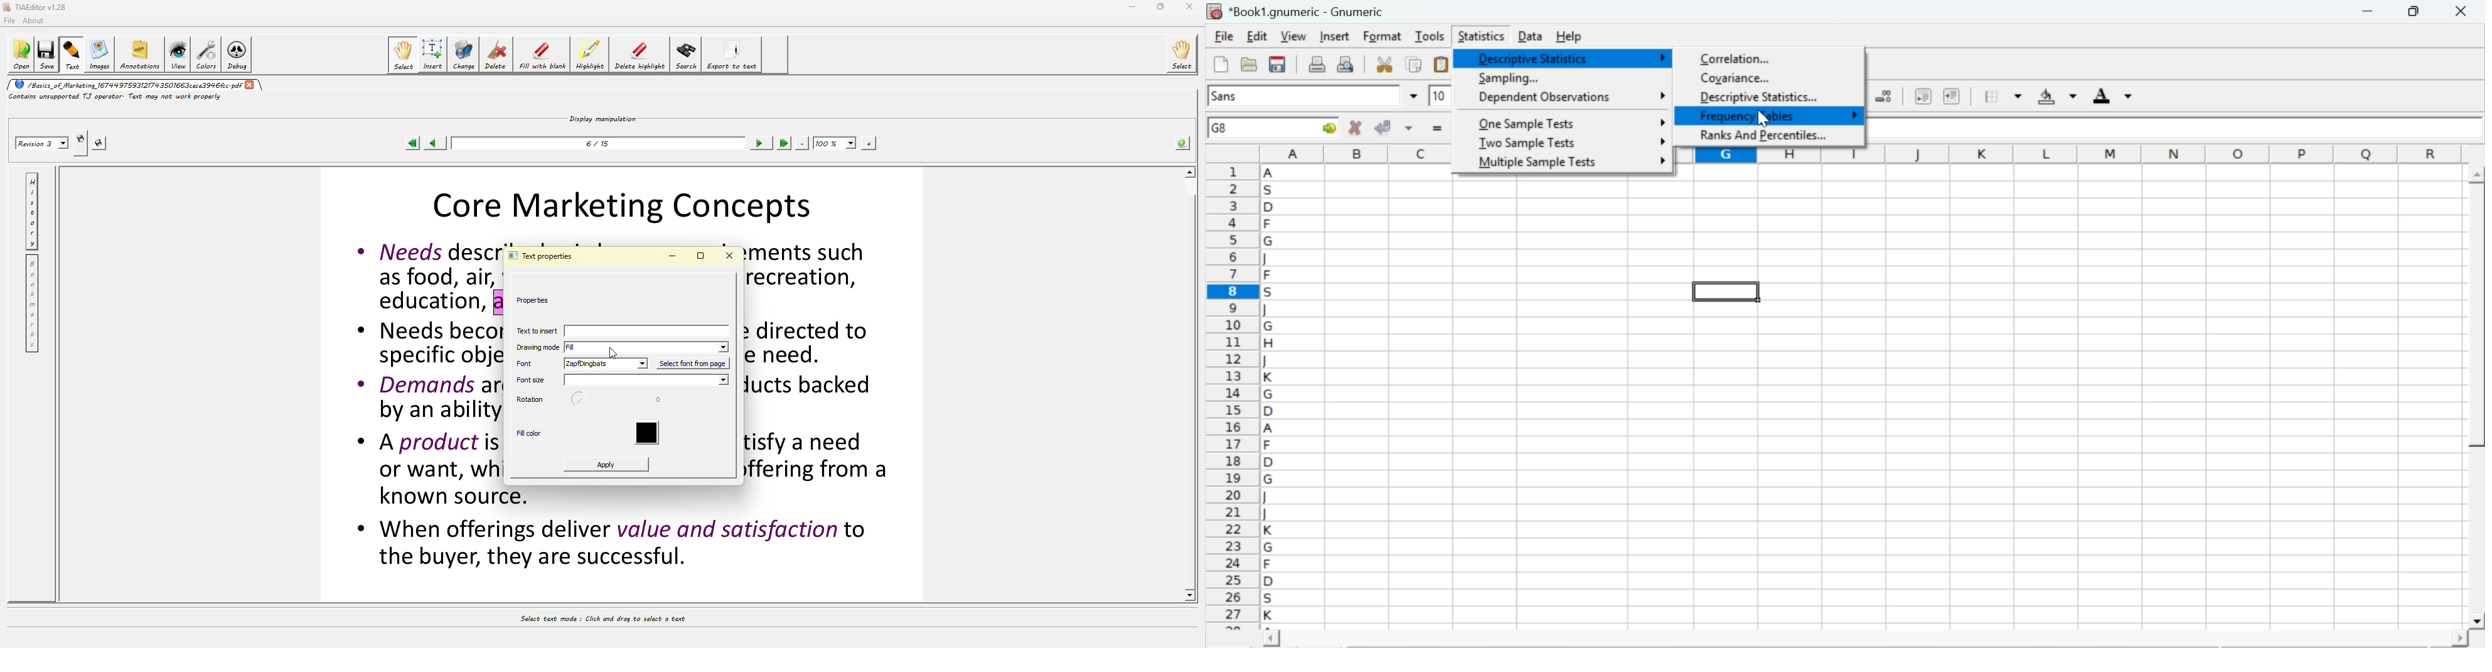 This screenshot has width=2492, height=672. I want to click on sampling..., so click(1508, 78).